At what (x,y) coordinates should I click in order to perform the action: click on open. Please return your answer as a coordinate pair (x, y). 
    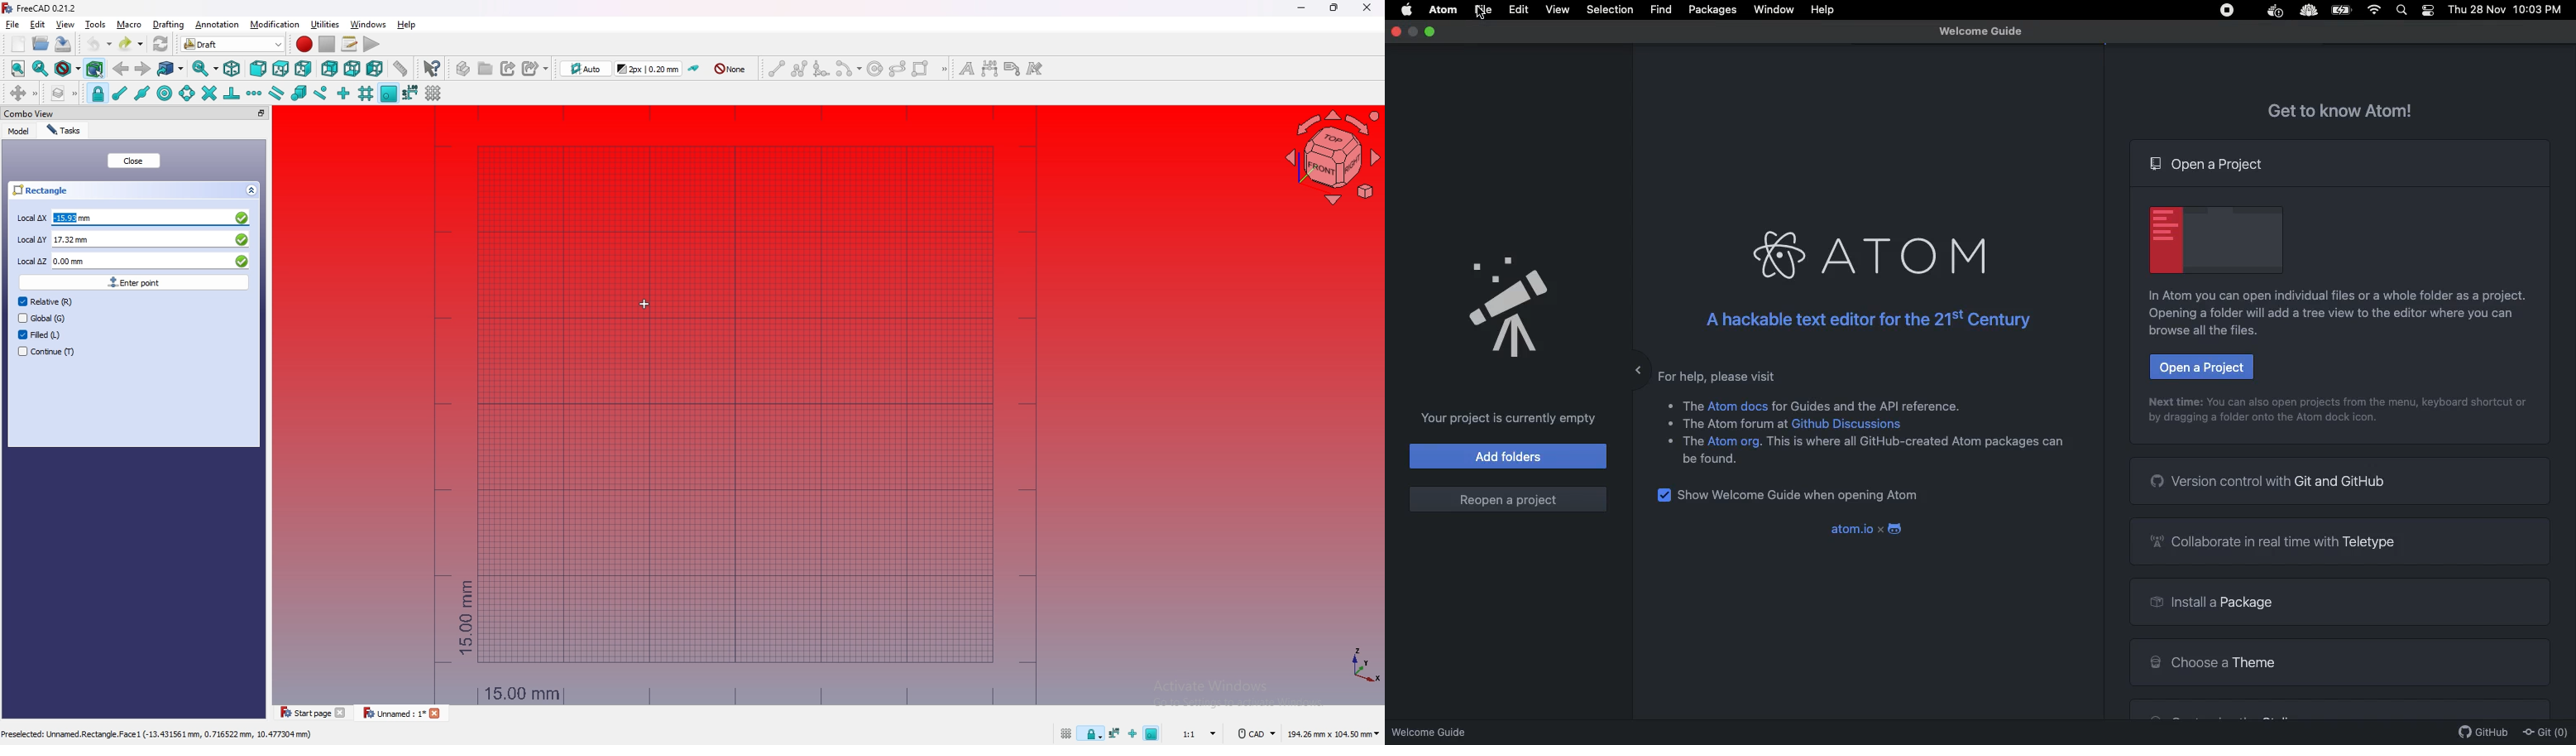
    Looking at the image, I should click on (41, 43).